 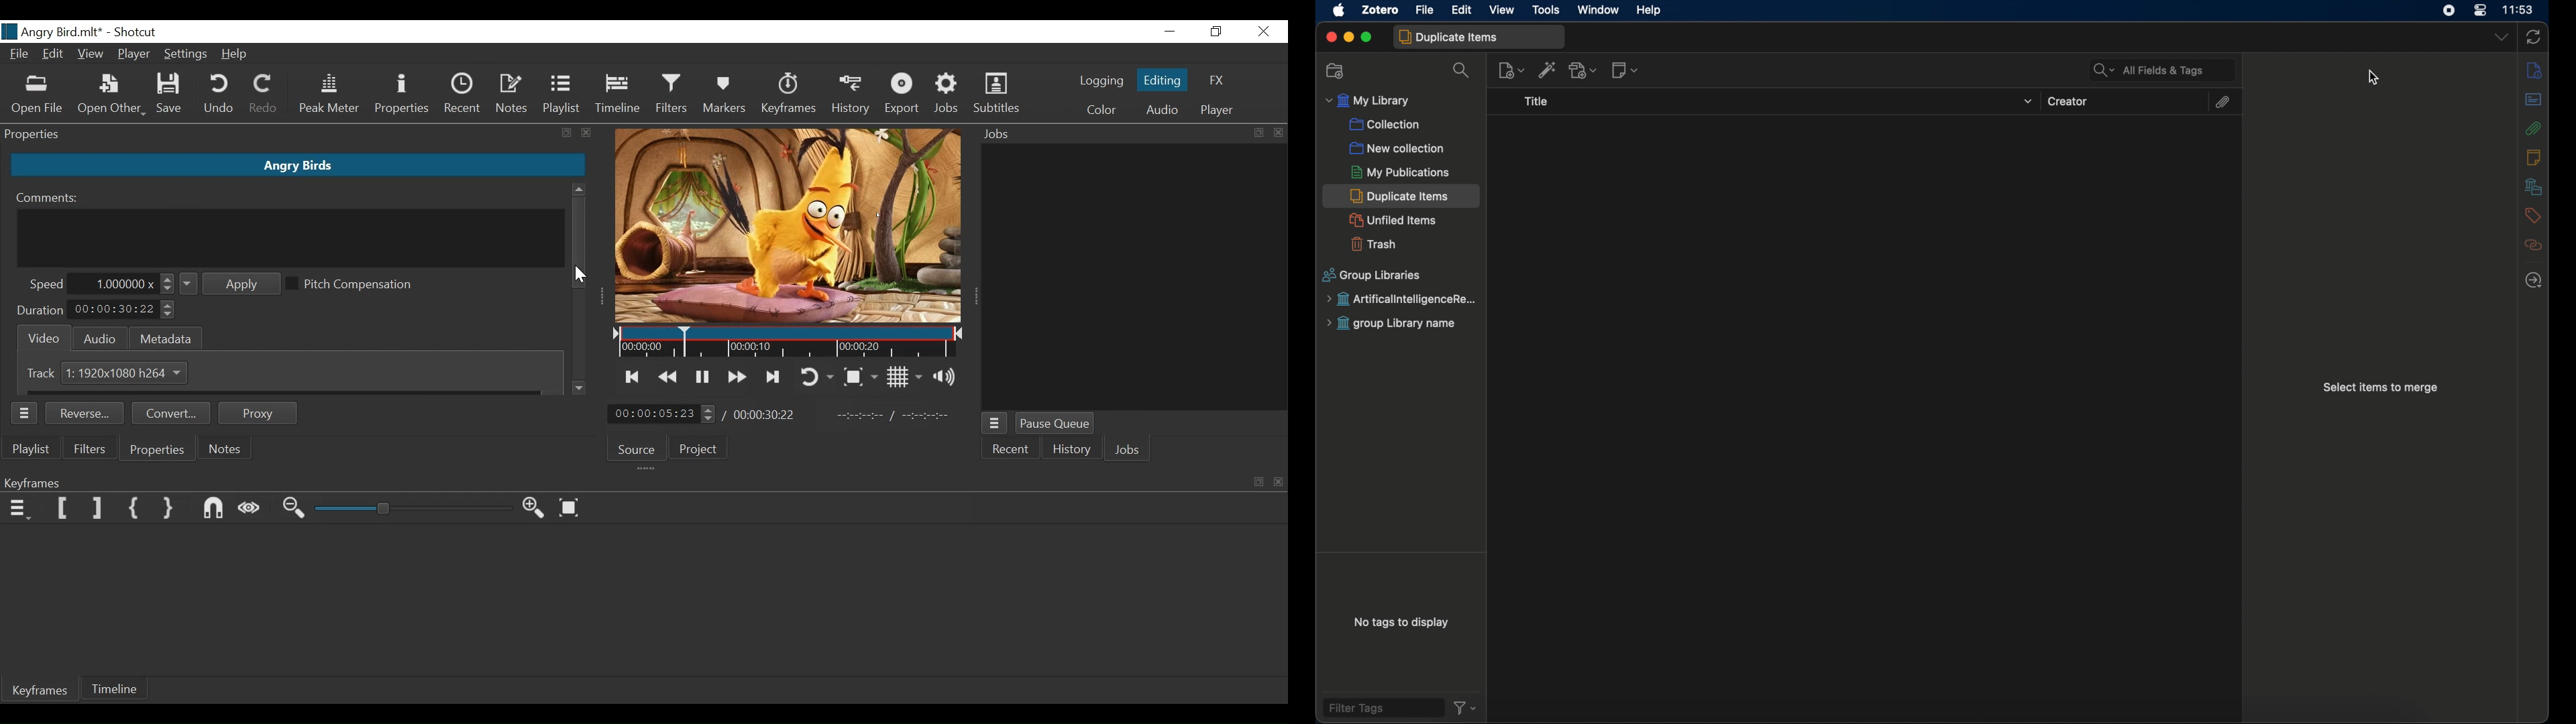 What do you see at coordinates (2535, 186) in the screenshot?
I see `libraries and collections` at bounding box center [2535, 186].